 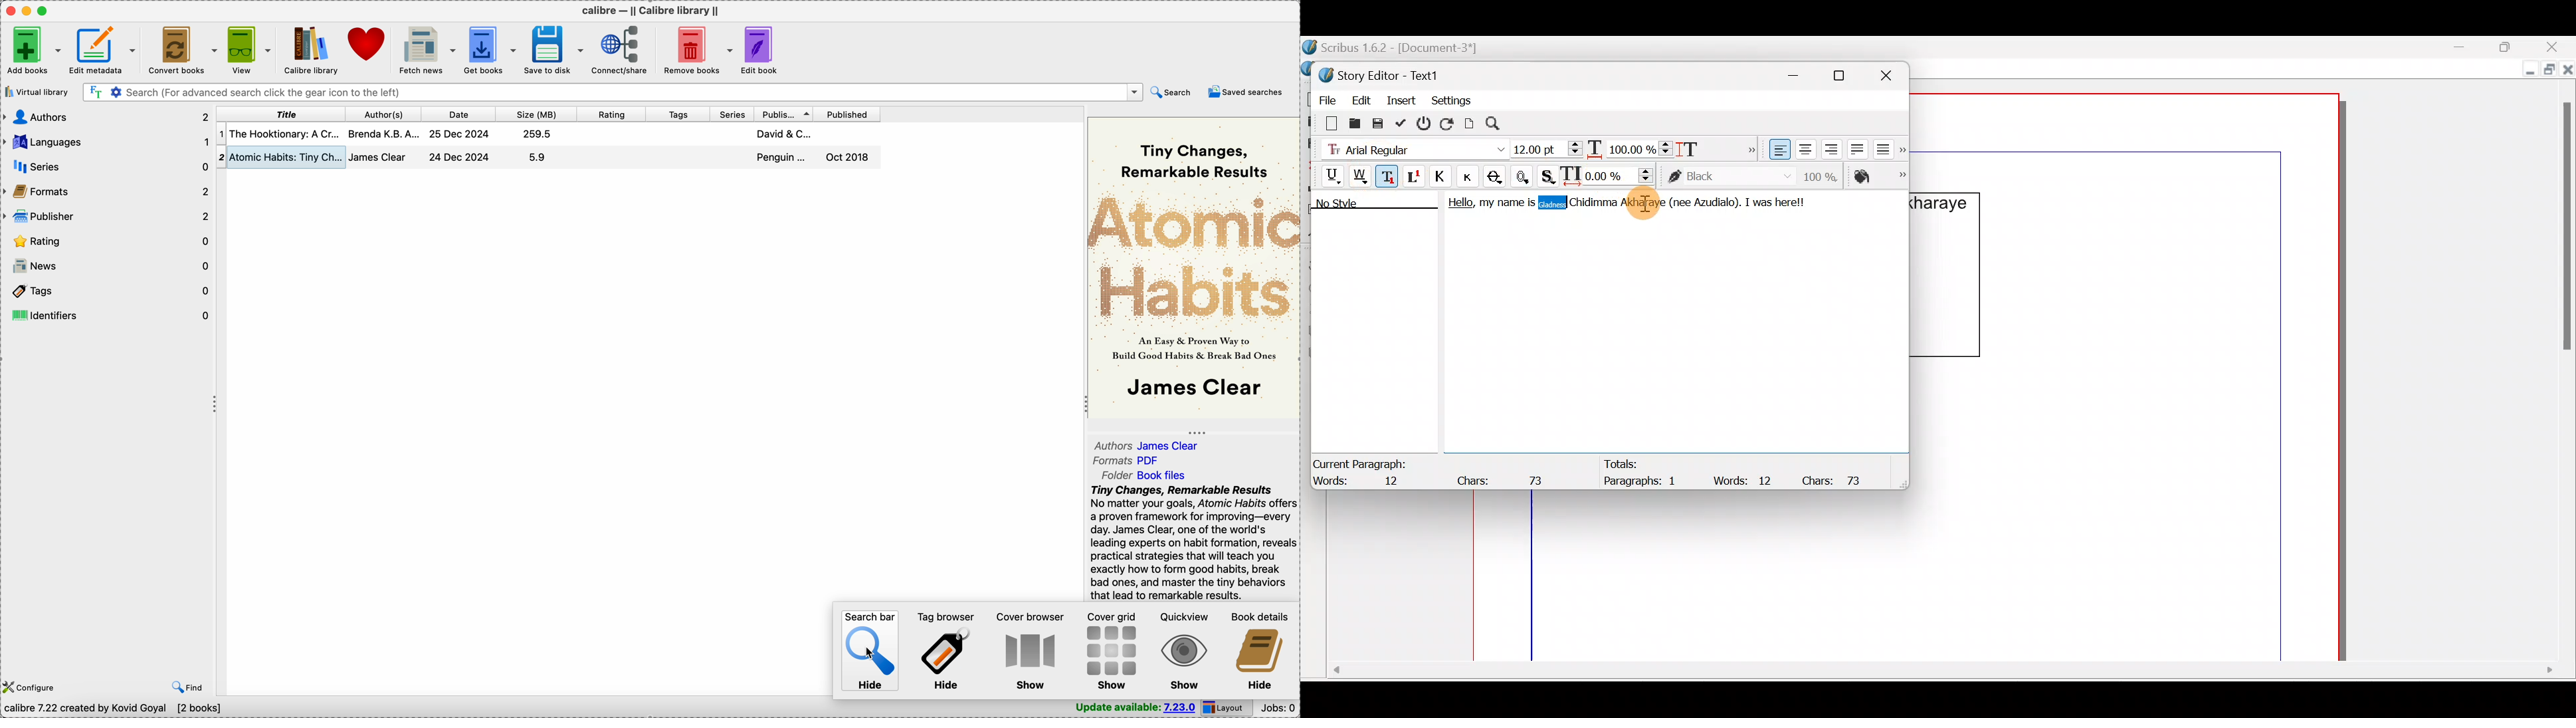 What do you see at coordinates (847, 156) in the screenshot?
I see `oct 2018` at bounding box center [847, 156].